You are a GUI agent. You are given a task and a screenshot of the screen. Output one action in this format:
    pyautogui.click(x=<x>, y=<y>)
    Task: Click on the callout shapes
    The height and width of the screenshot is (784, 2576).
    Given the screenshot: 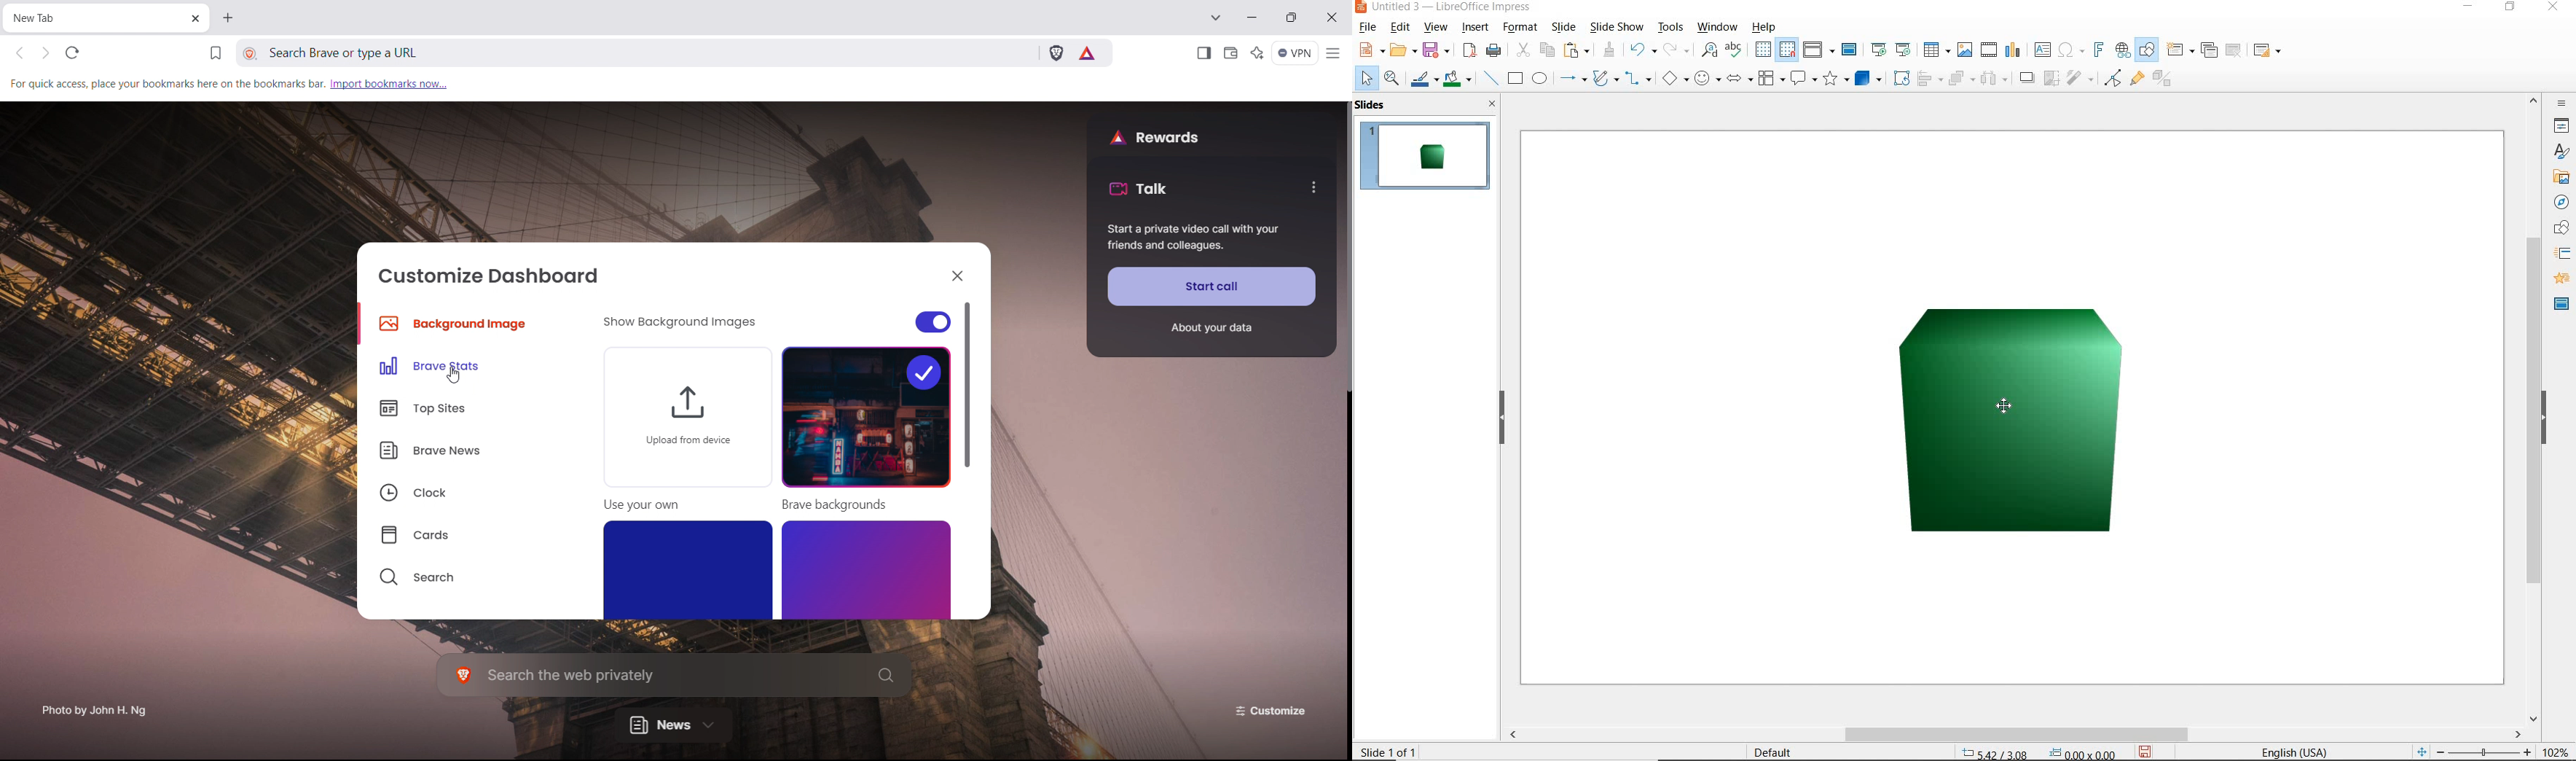 What is the action you would take?
    pyautogui.click(x=1805, y=79)
    